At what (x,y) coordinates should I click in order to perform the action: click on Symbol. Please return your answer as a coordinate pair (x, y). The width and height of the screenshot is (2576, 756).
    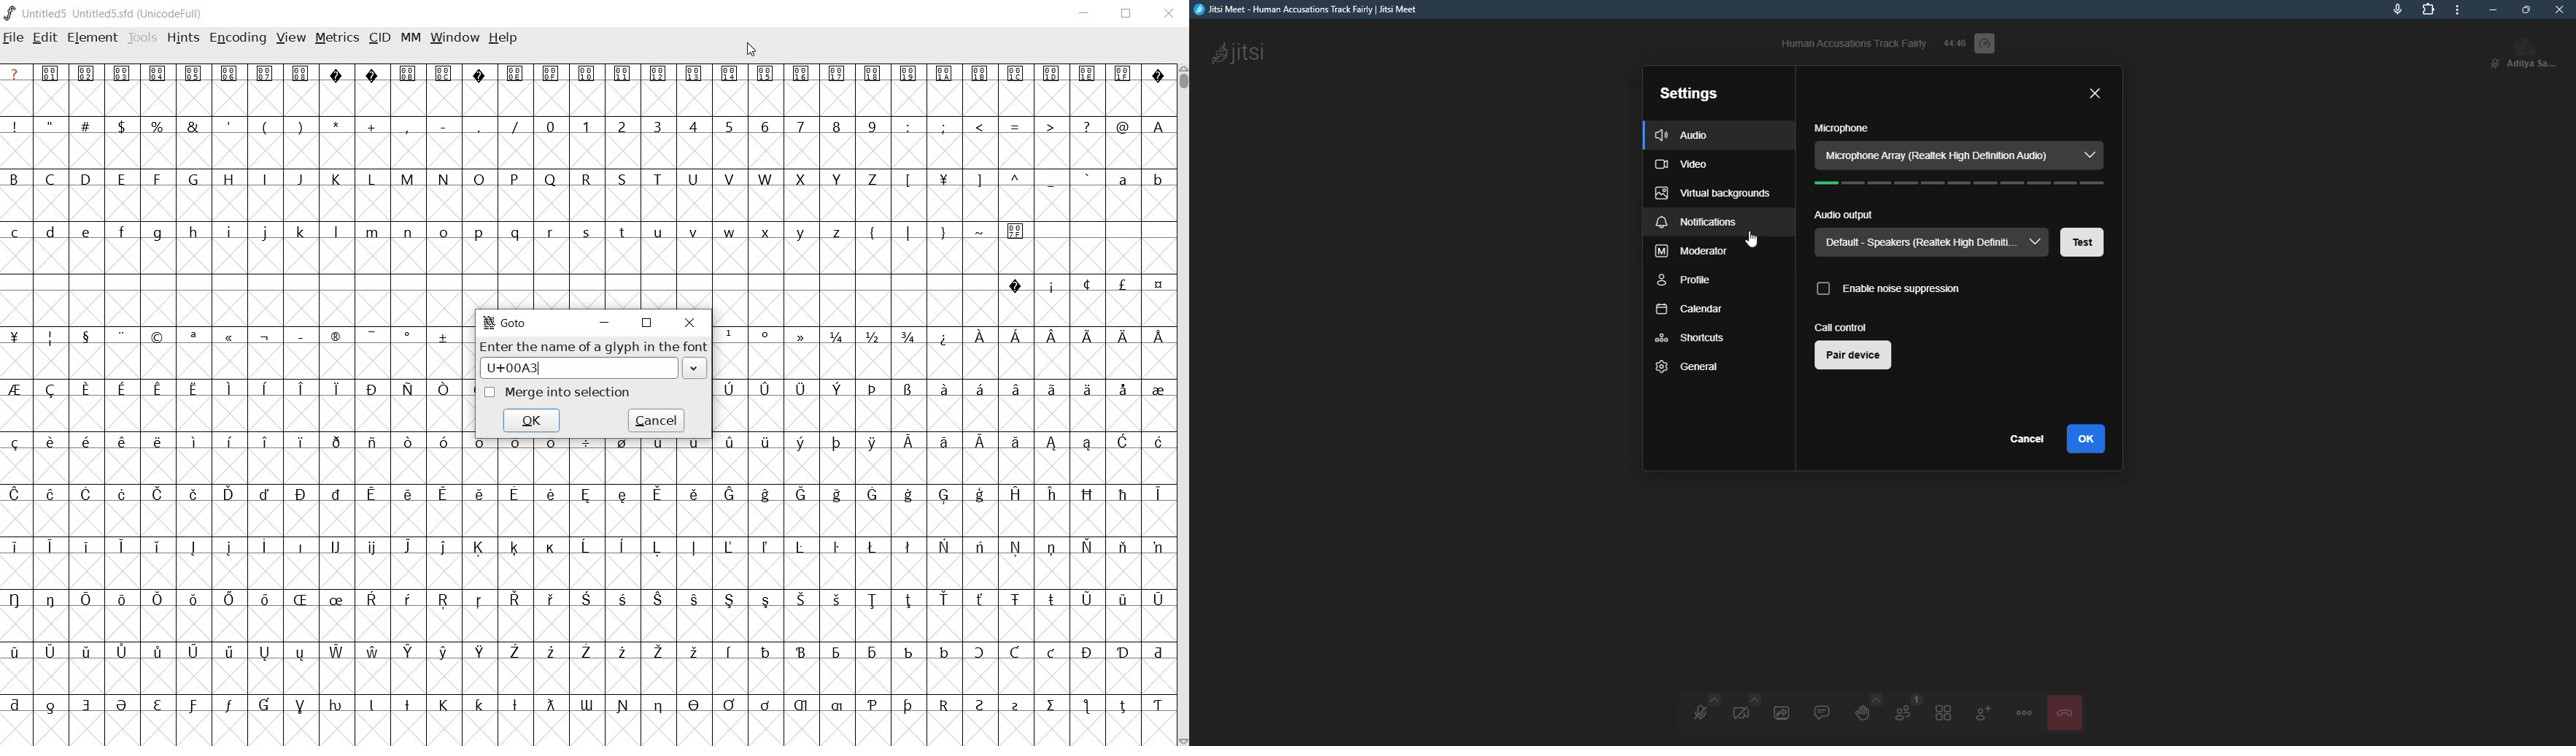
    Looking at the image, I should click on (18, 337).